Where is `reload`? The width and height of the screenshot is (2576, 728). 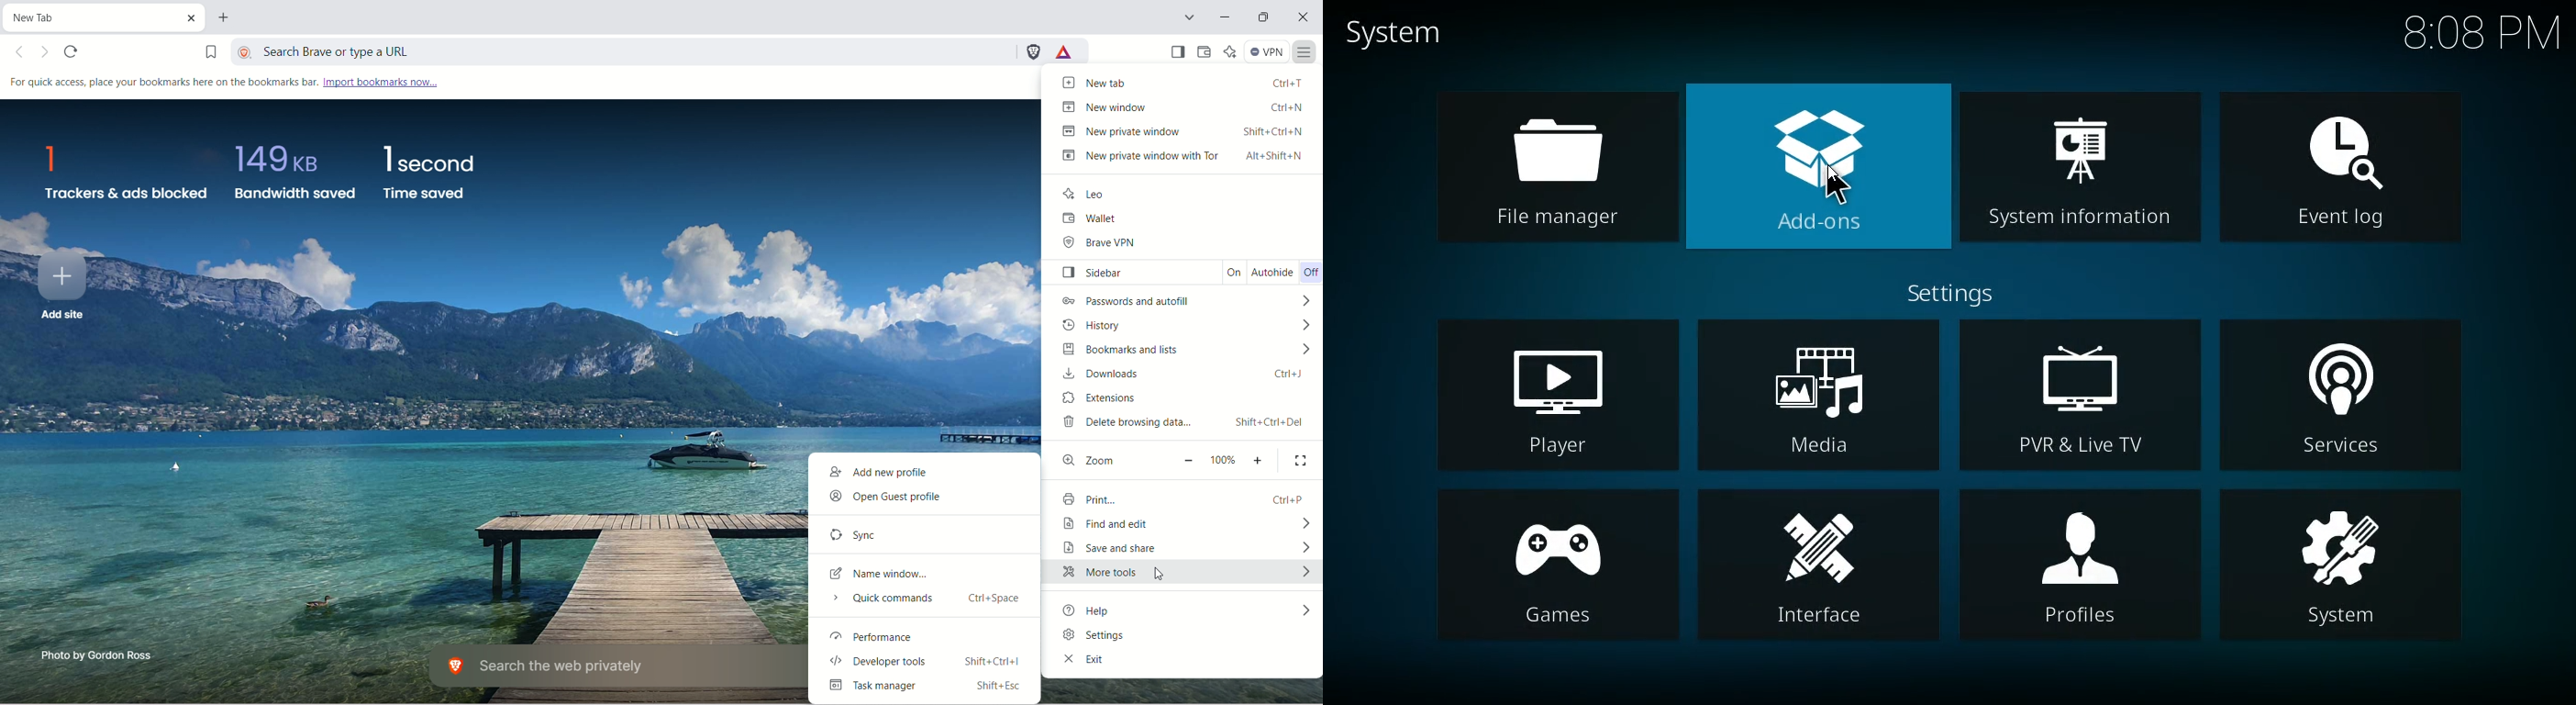
reload is located at coordinates (74, 52).